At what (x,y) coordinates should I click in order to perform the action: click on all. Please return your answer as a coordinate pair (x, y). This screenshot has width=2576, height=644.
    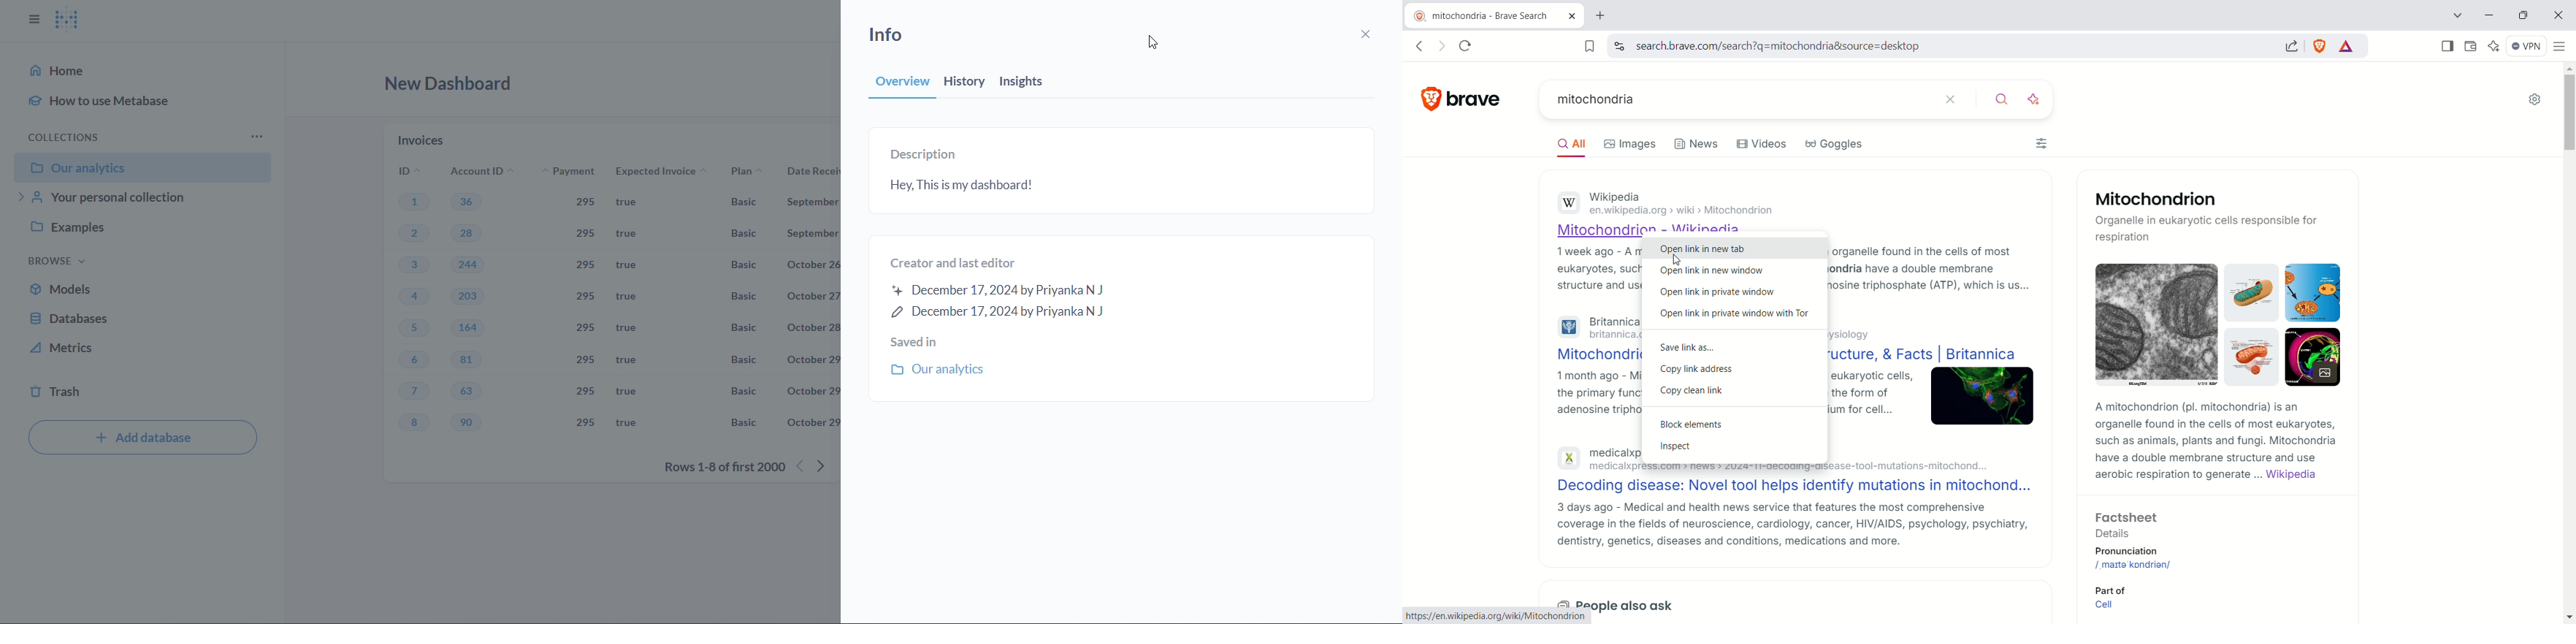
    Looking at the image, I should click on (1572, 148).